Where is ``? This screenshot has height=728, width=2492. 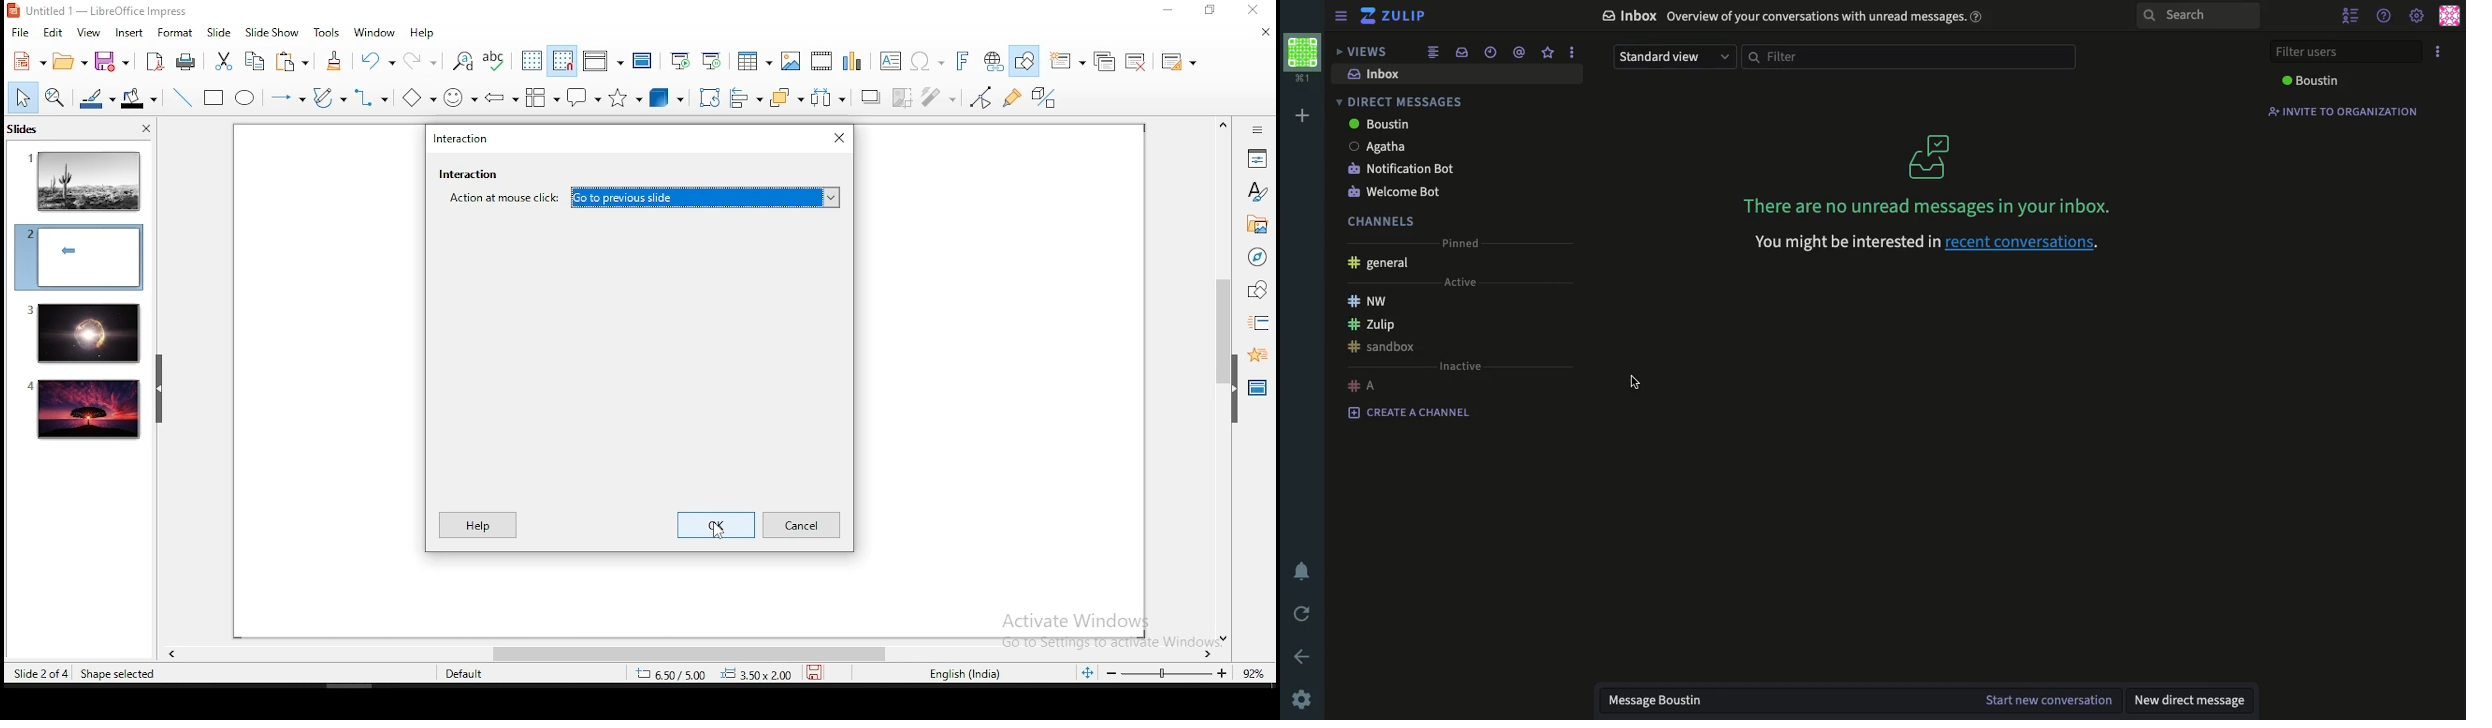
 is located at coordinates (1255, 129).